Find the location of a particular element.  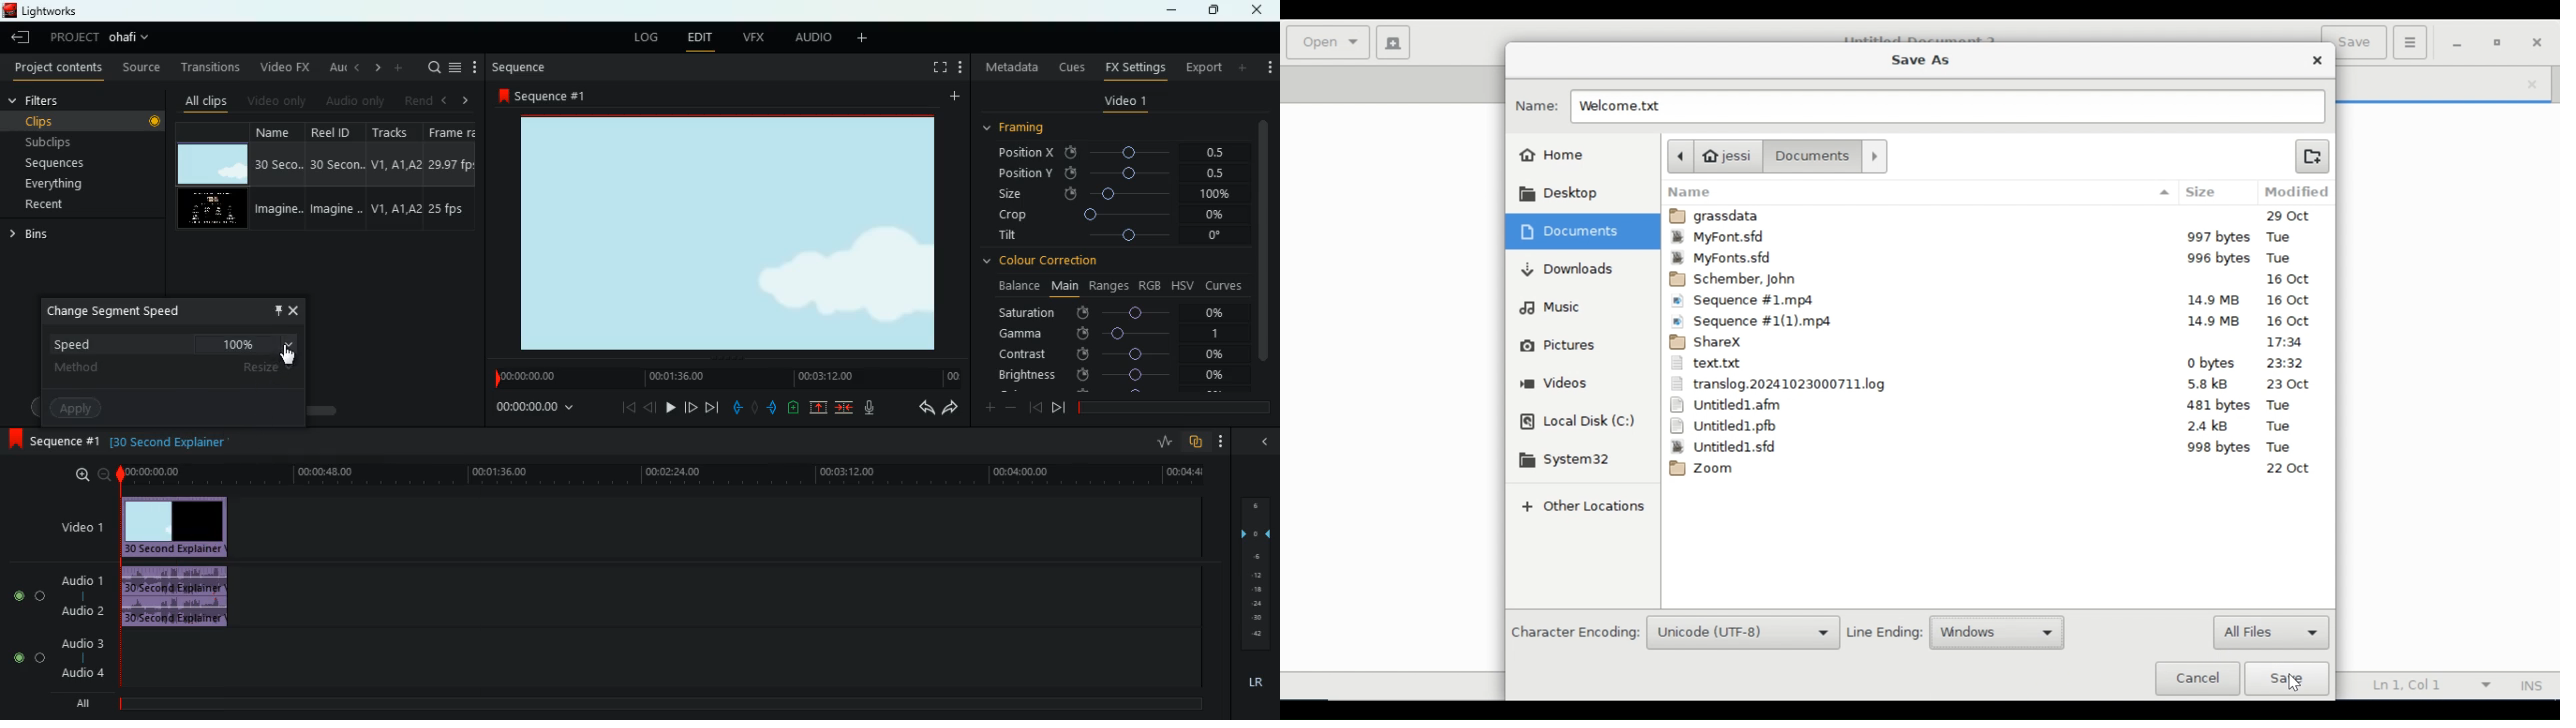

everything is located at coordinates (73, 187).